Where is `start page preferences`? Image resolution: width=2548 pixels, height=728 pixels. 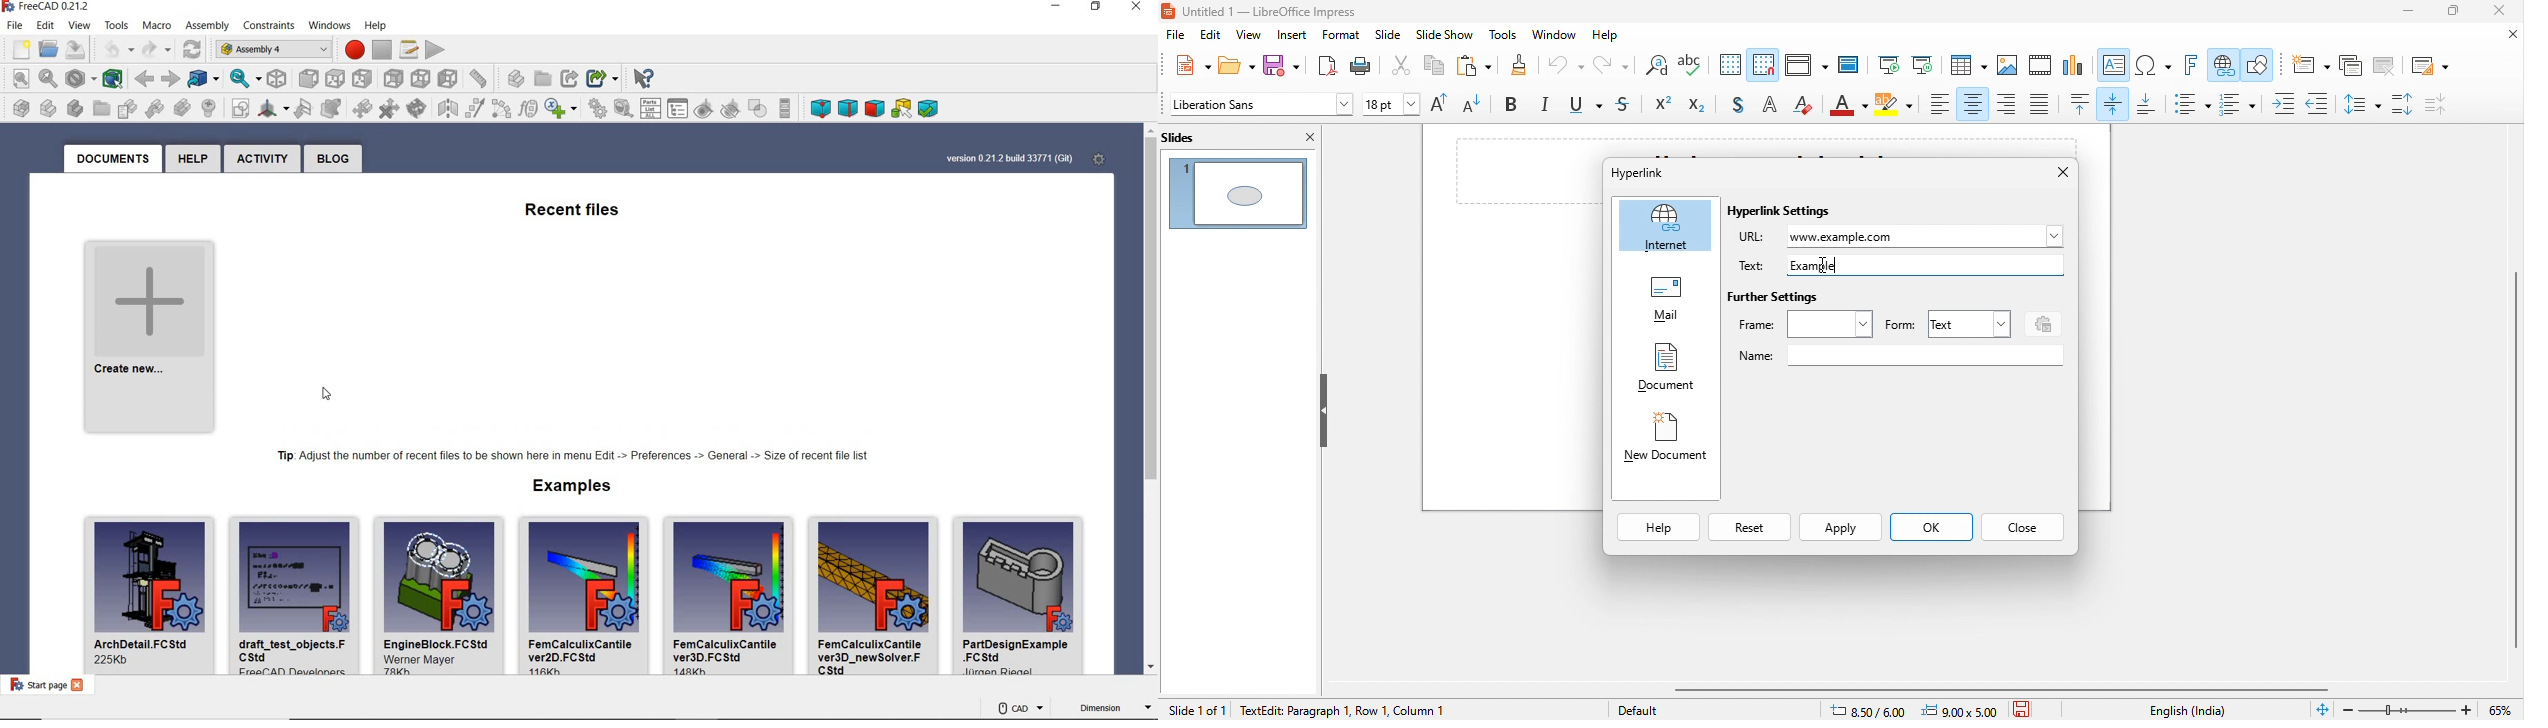
start page preferences is located at coordinates (1106, 157).